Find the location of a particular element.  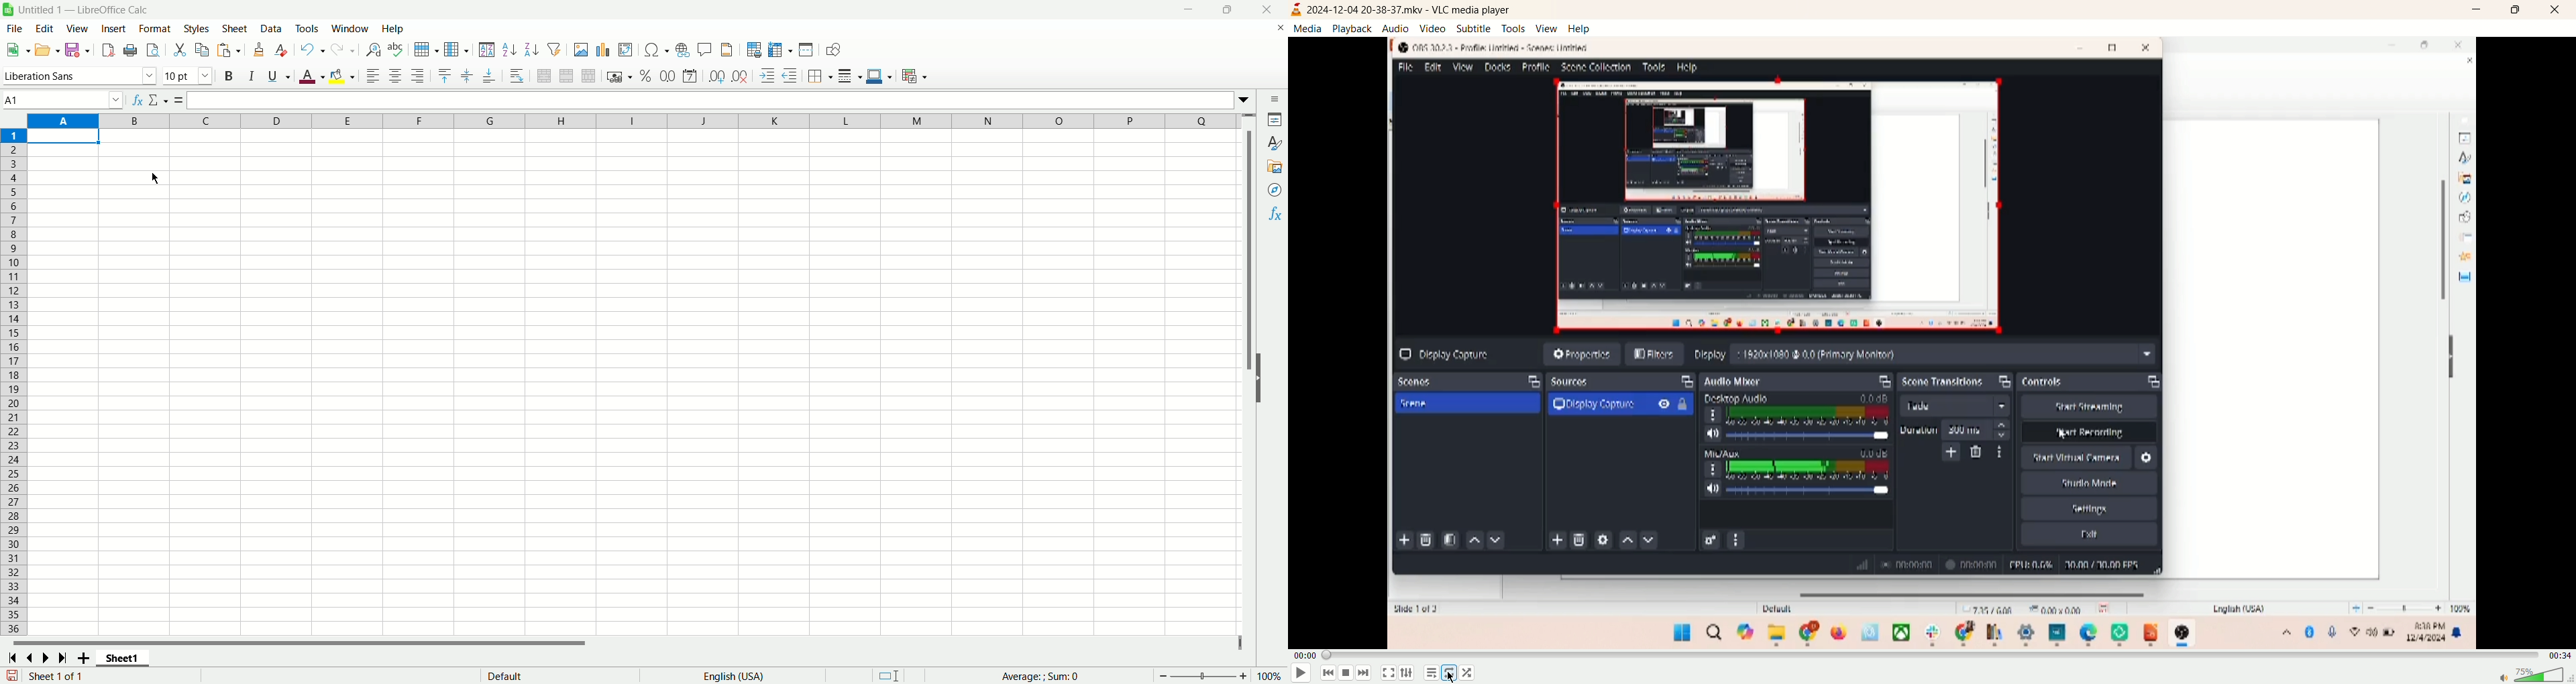

maximize is located at coordinates (2521, 9).